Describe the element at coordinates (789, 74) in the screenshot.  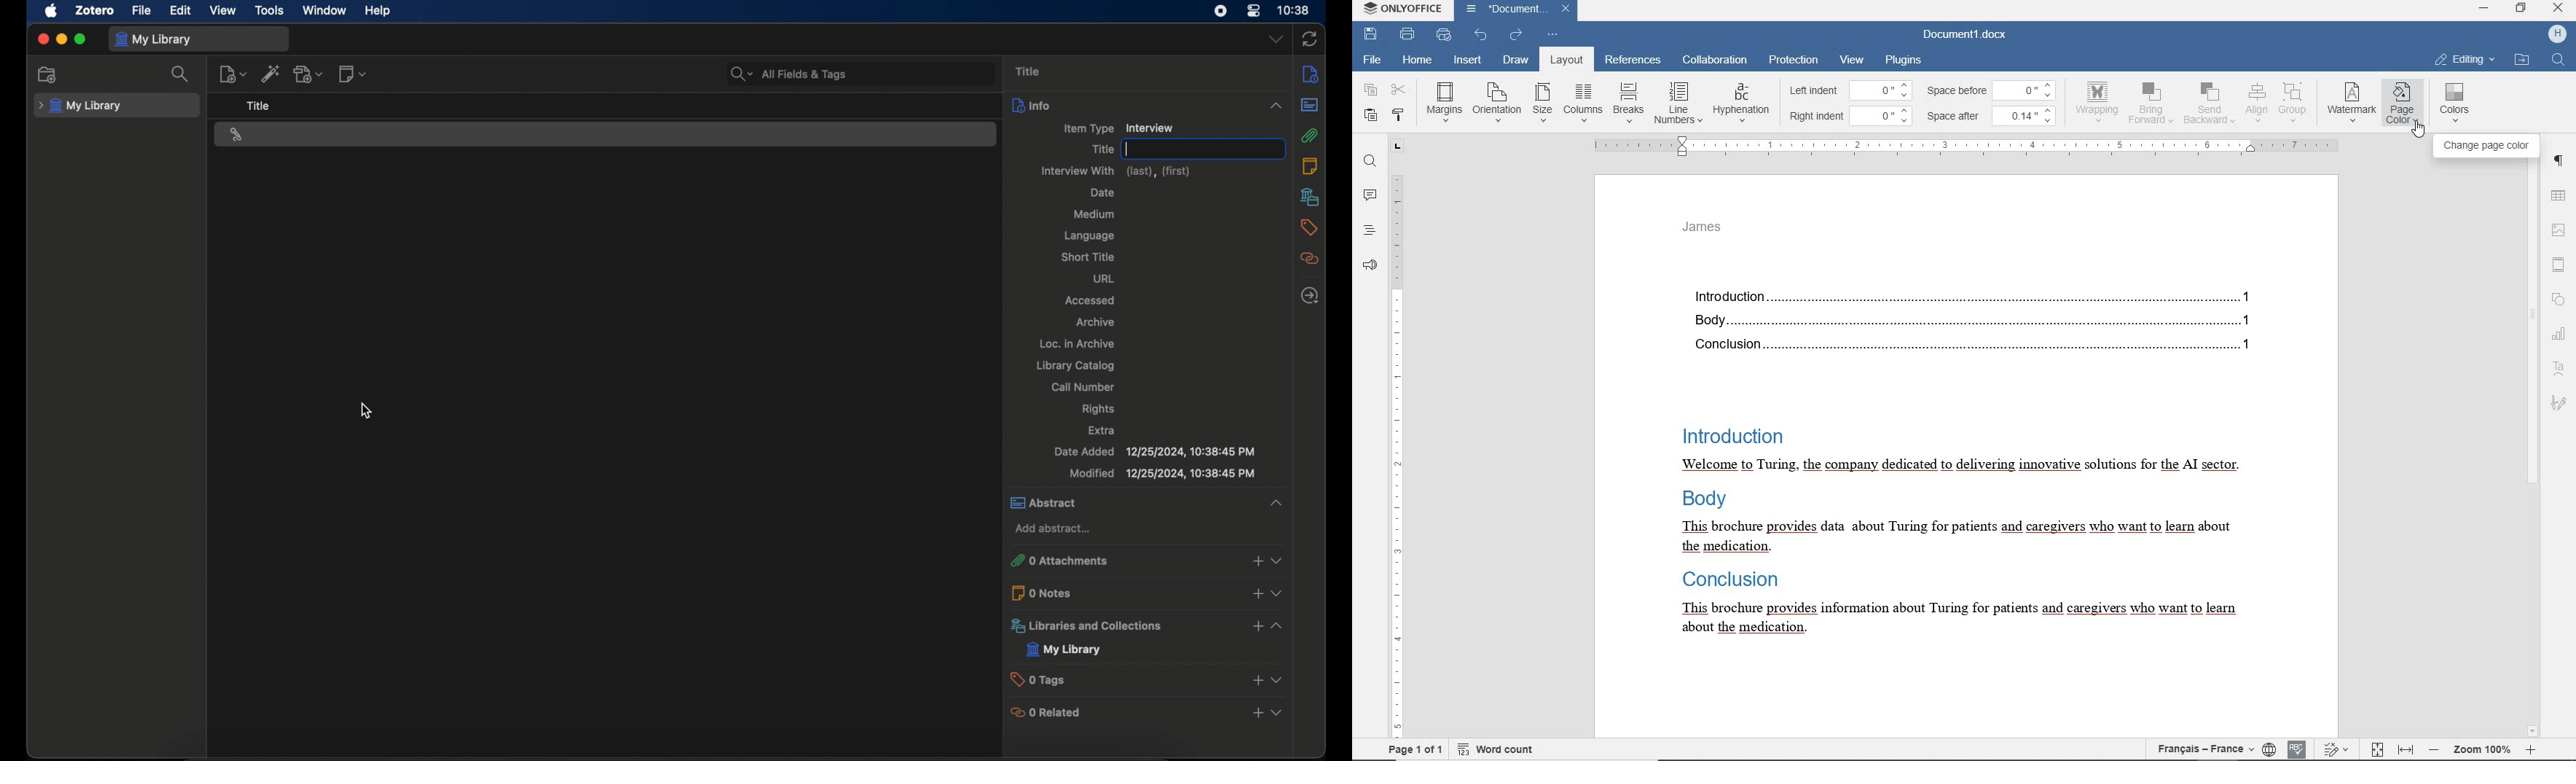
I see `search bar` at that location.